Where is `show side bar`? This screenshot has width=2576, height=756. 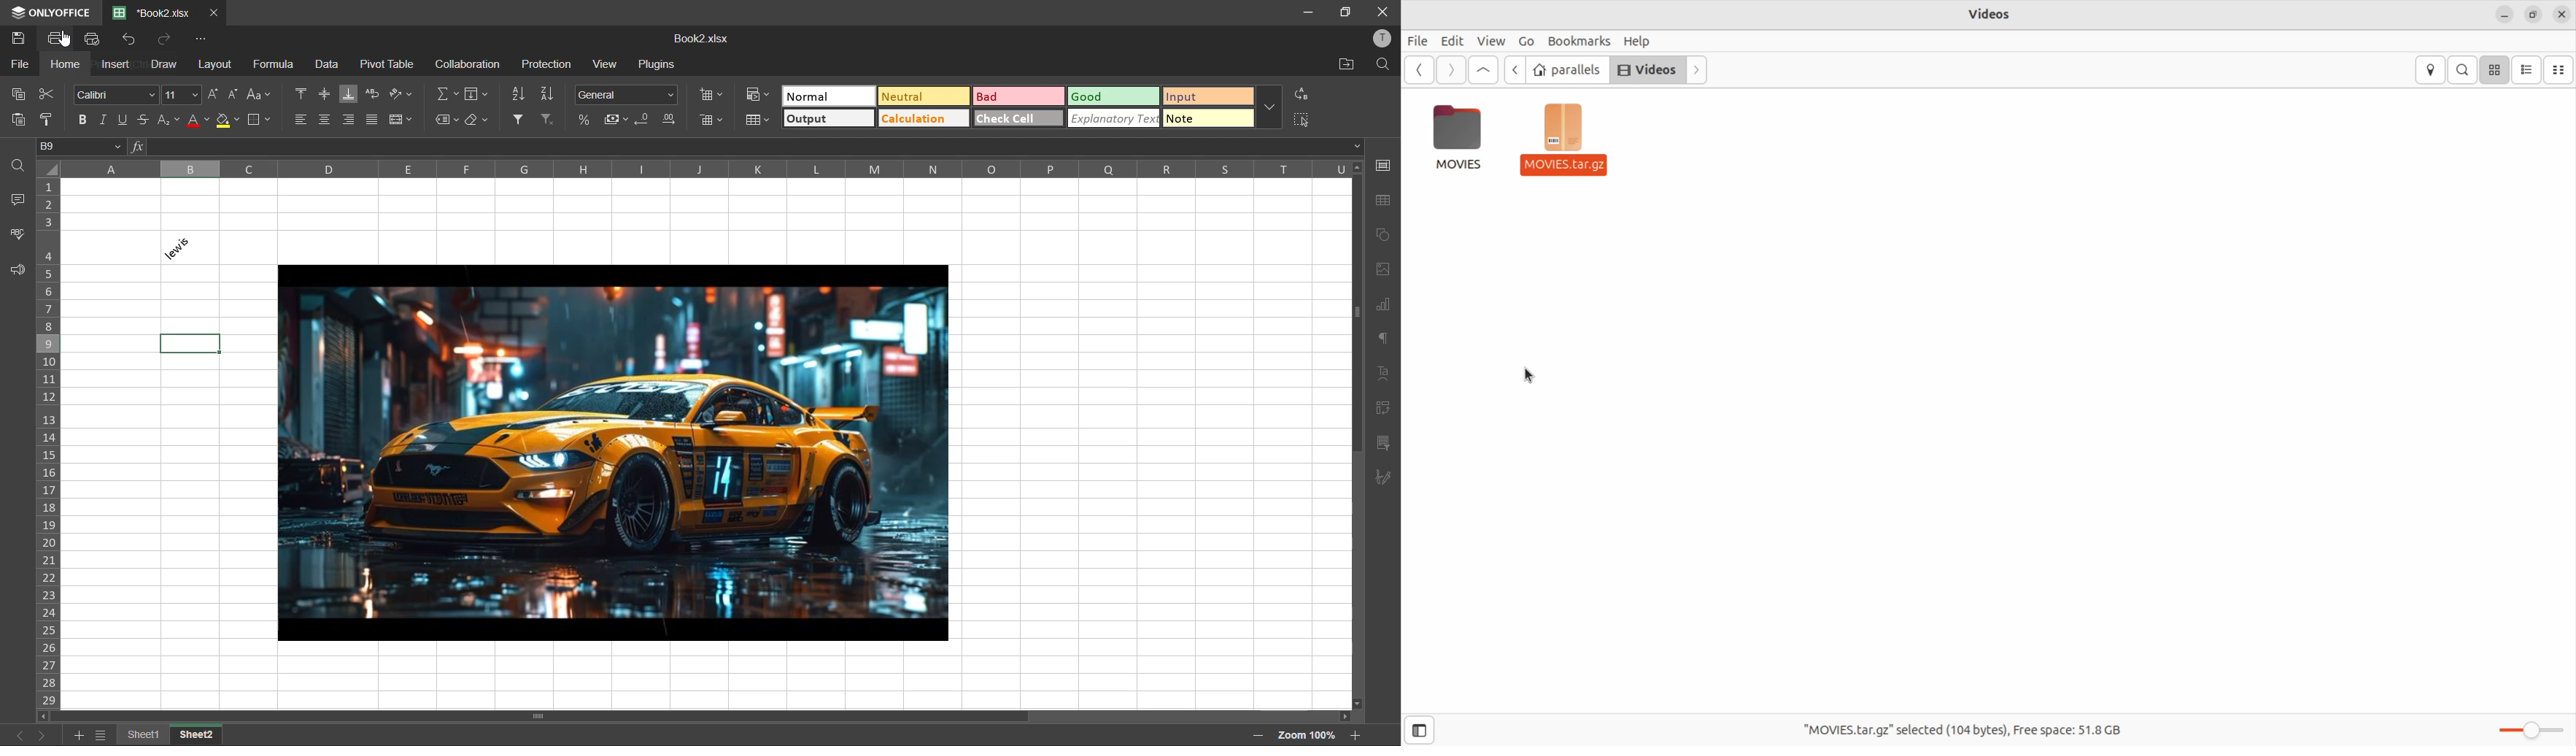
show side bar is located at coordinates (1420, 730).